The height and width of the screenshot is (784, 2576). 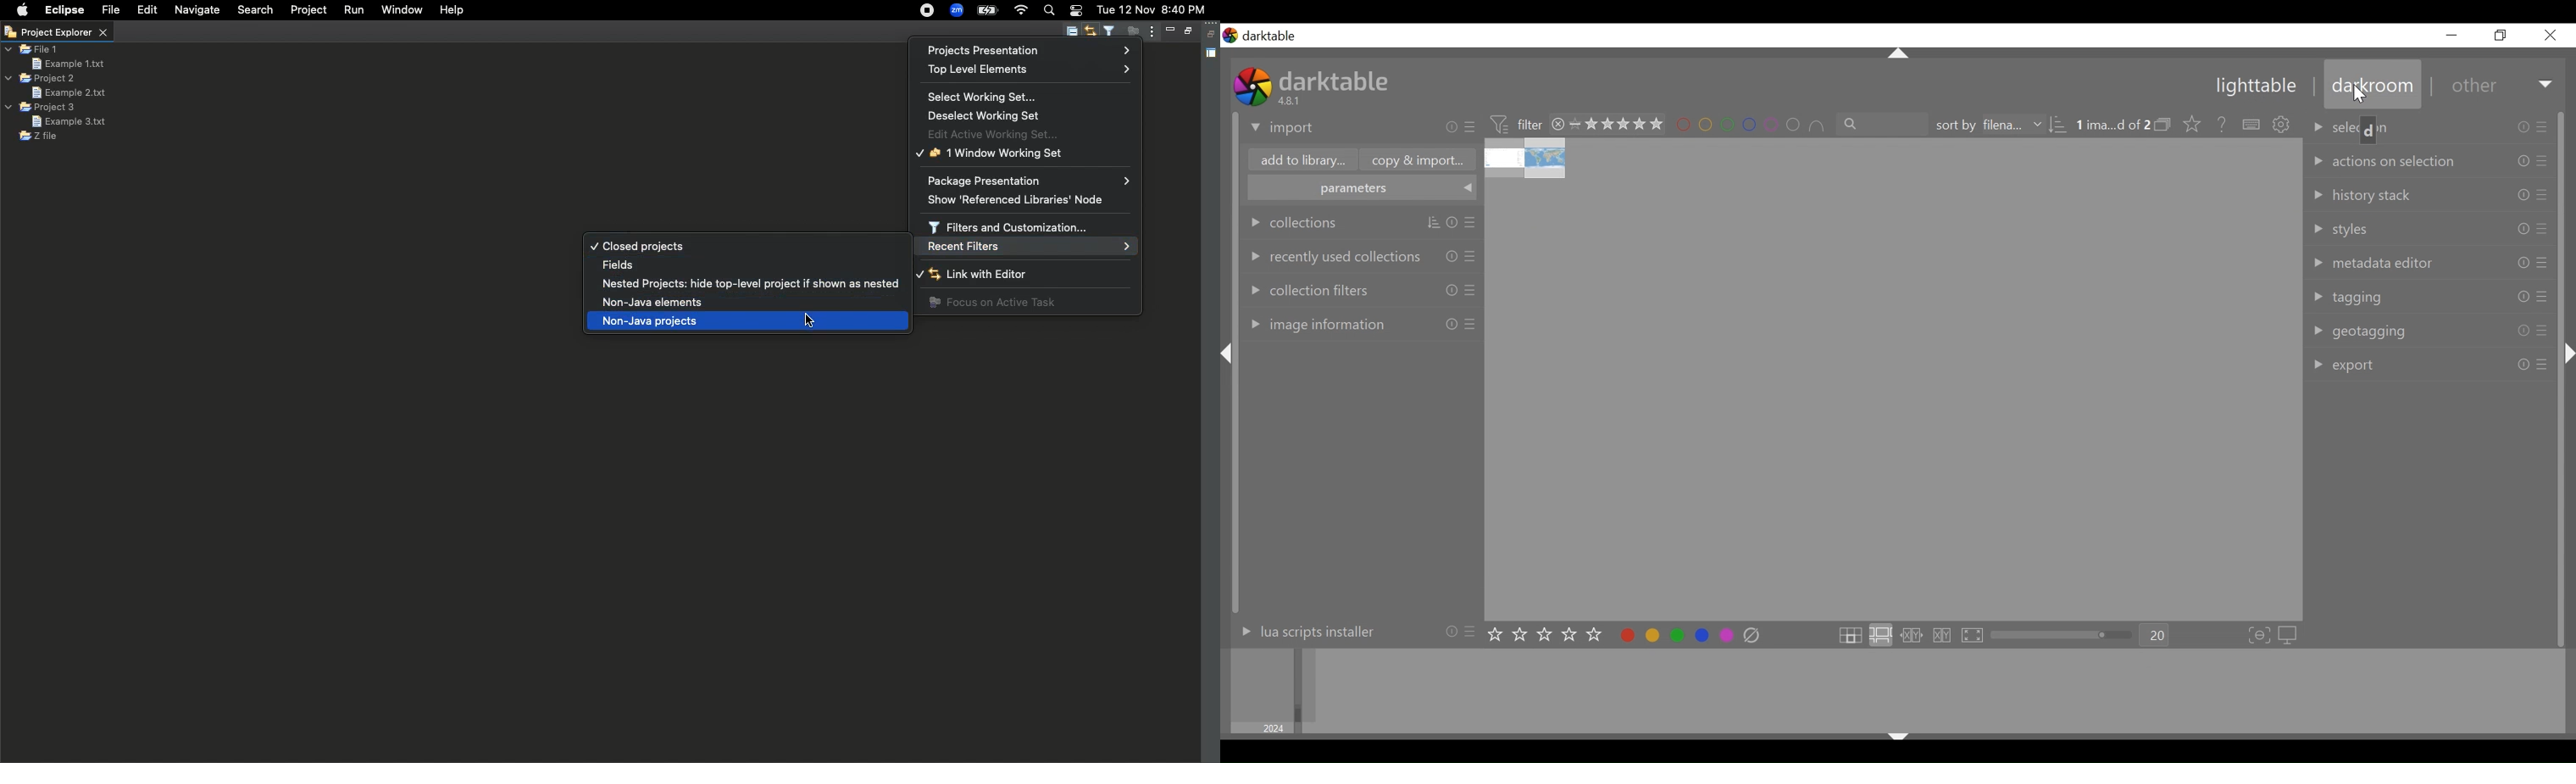 I want to click on , so click(x=1450, y=291).